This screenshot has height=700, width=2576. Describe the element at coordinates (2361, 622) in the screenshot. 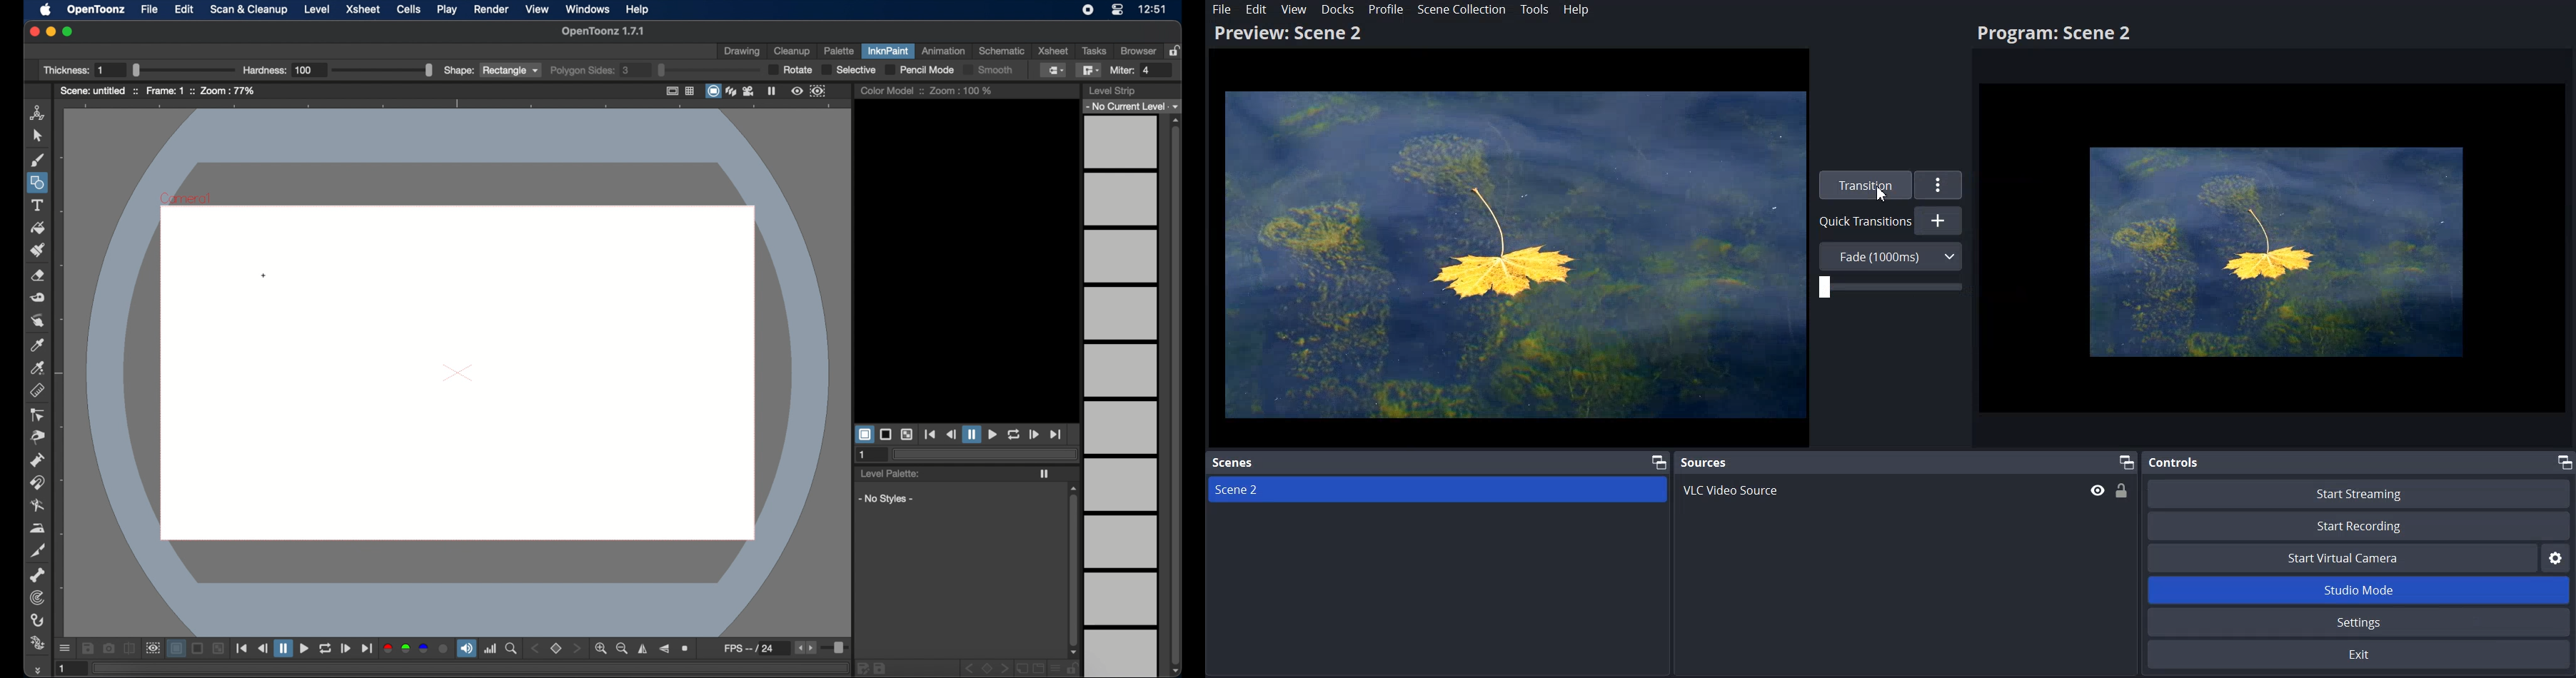

I see `Settings` at that location.